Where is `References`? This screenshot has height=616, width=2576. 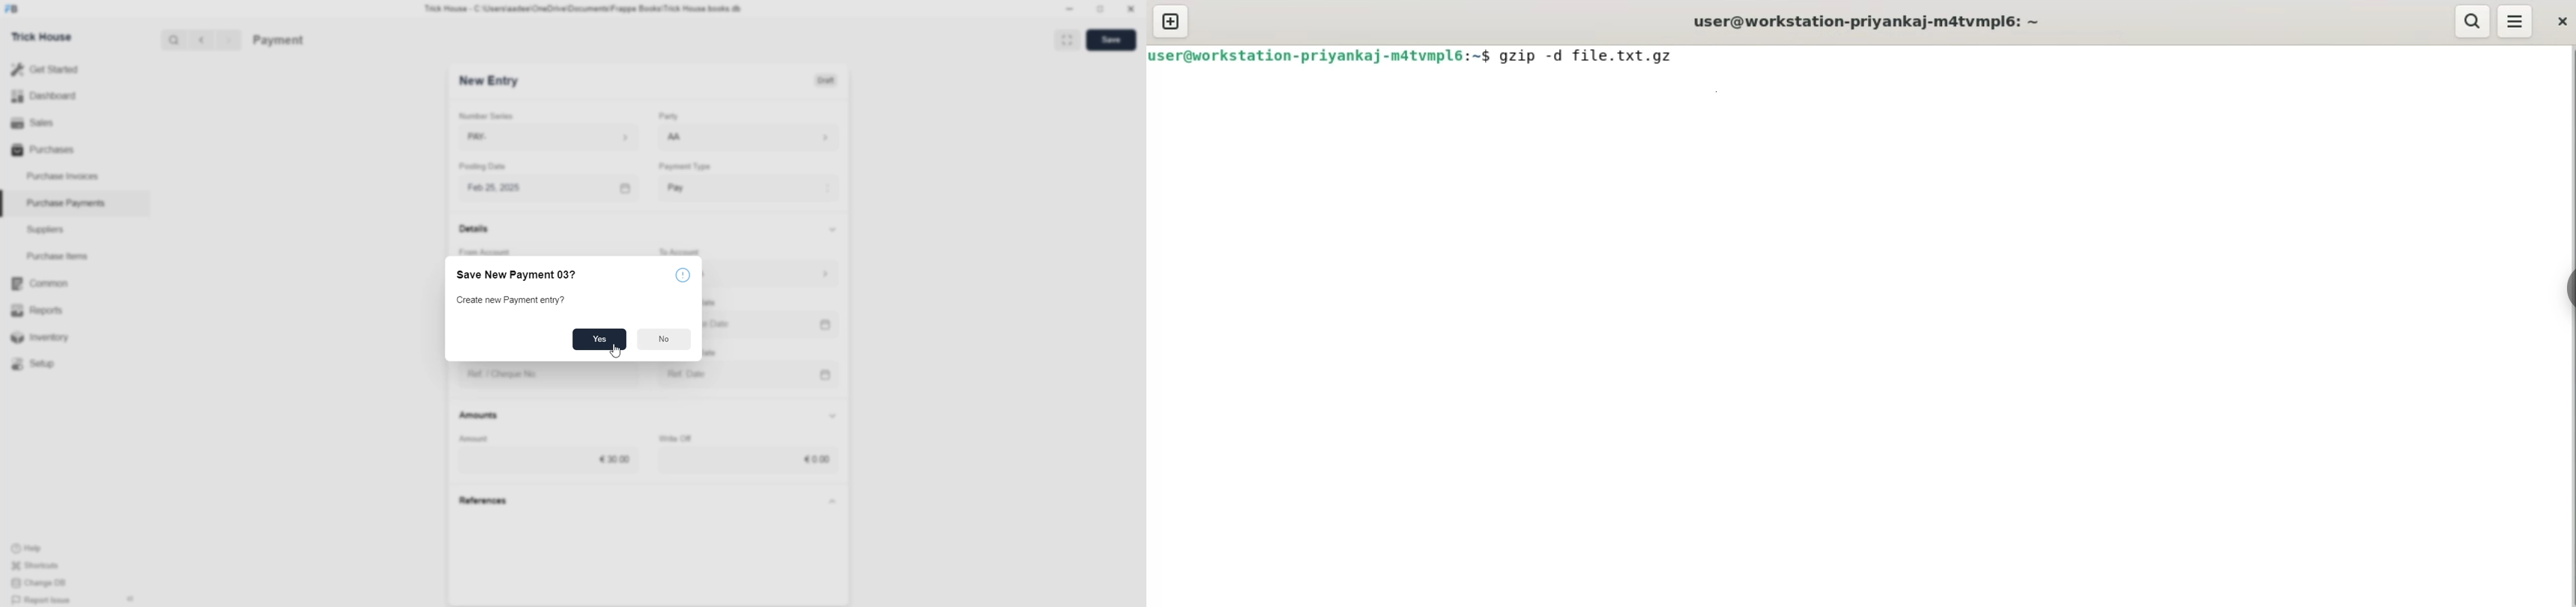
References is located at coordinates (490, 501).